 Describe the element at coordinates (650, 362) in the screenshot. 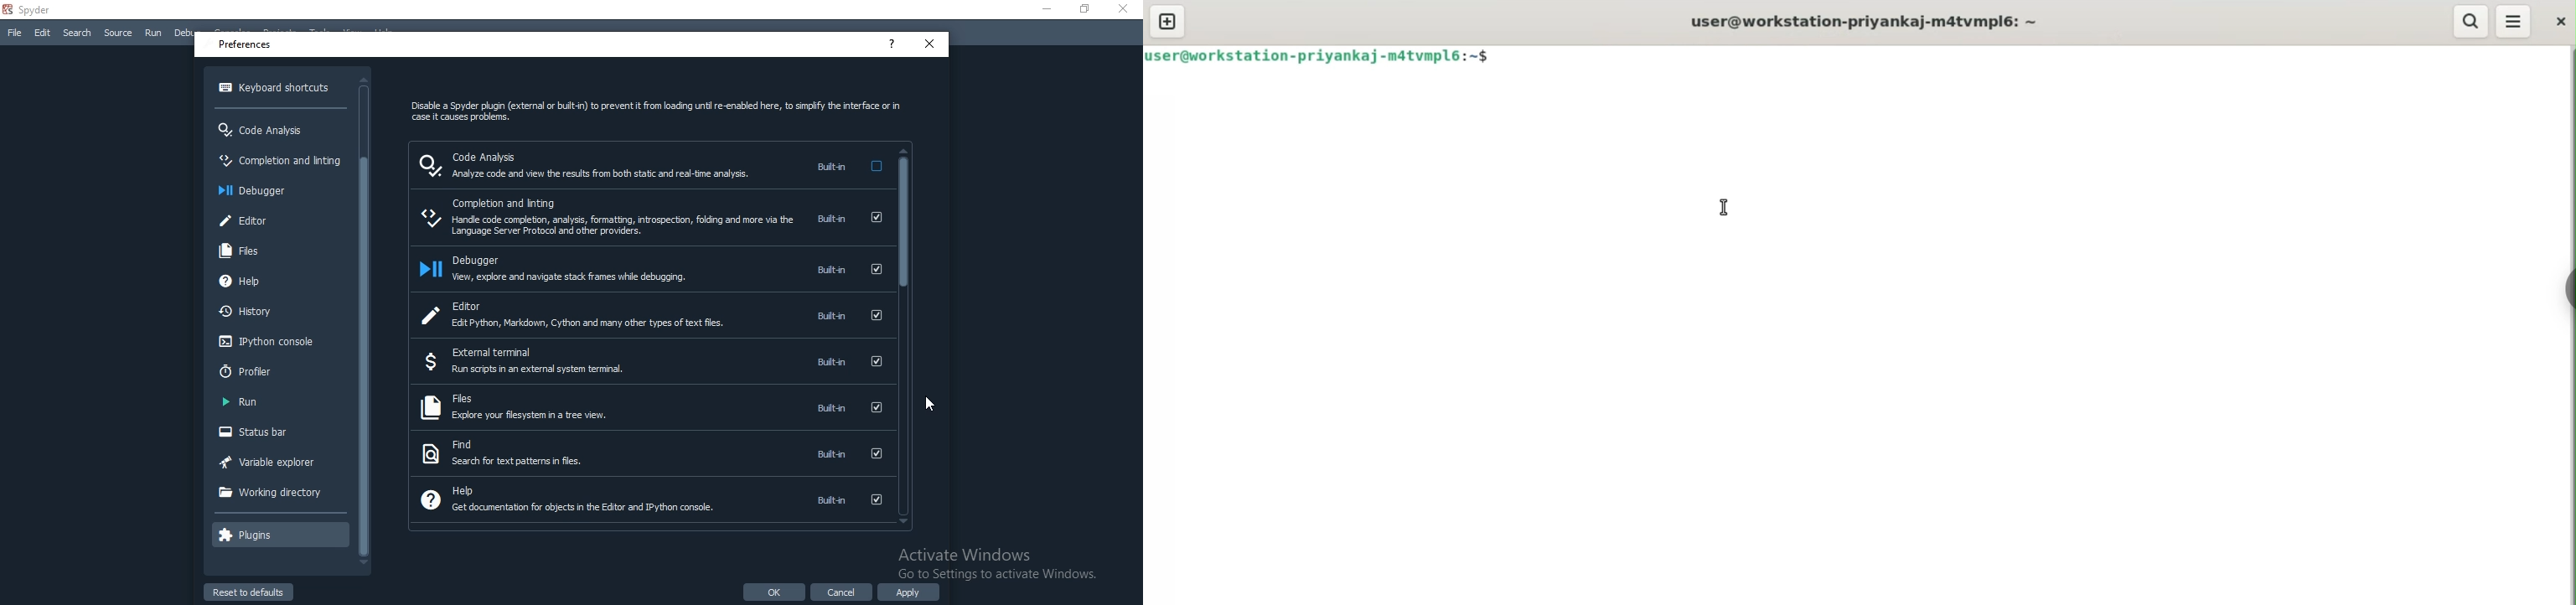

I see `external ternimal` at that location.